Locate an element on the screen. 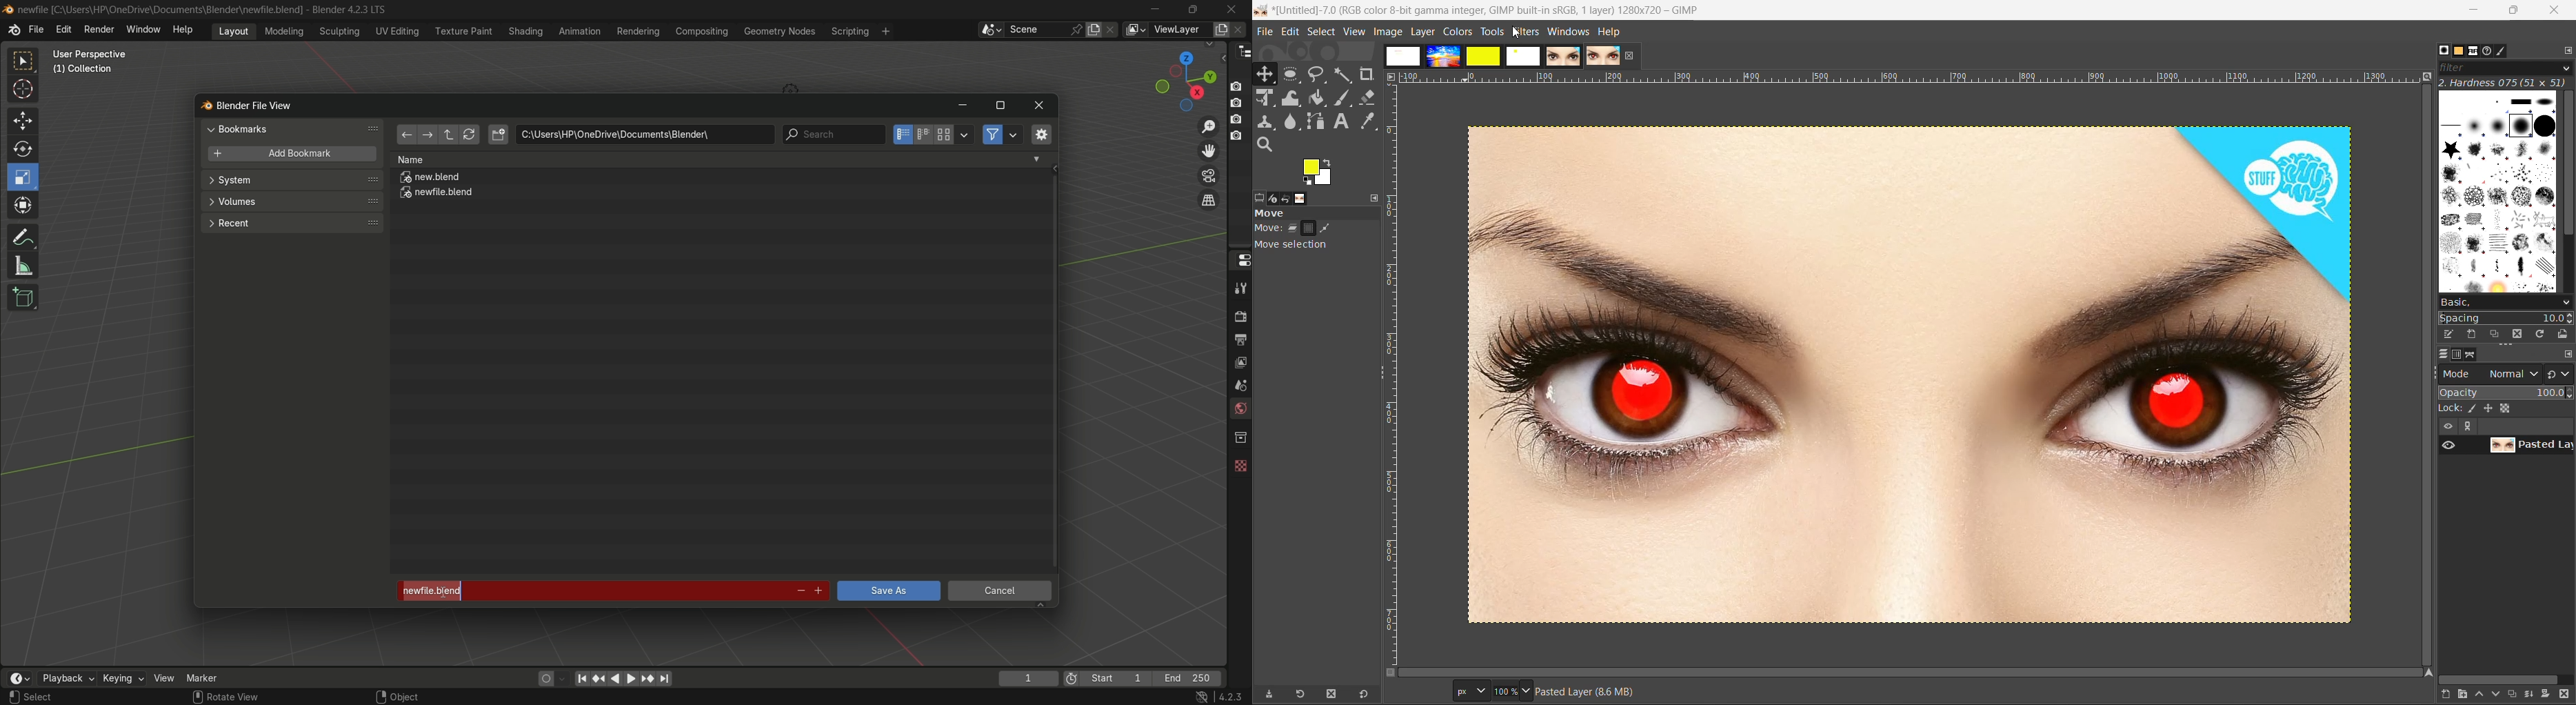  image is located at coordinates (1385, 32).